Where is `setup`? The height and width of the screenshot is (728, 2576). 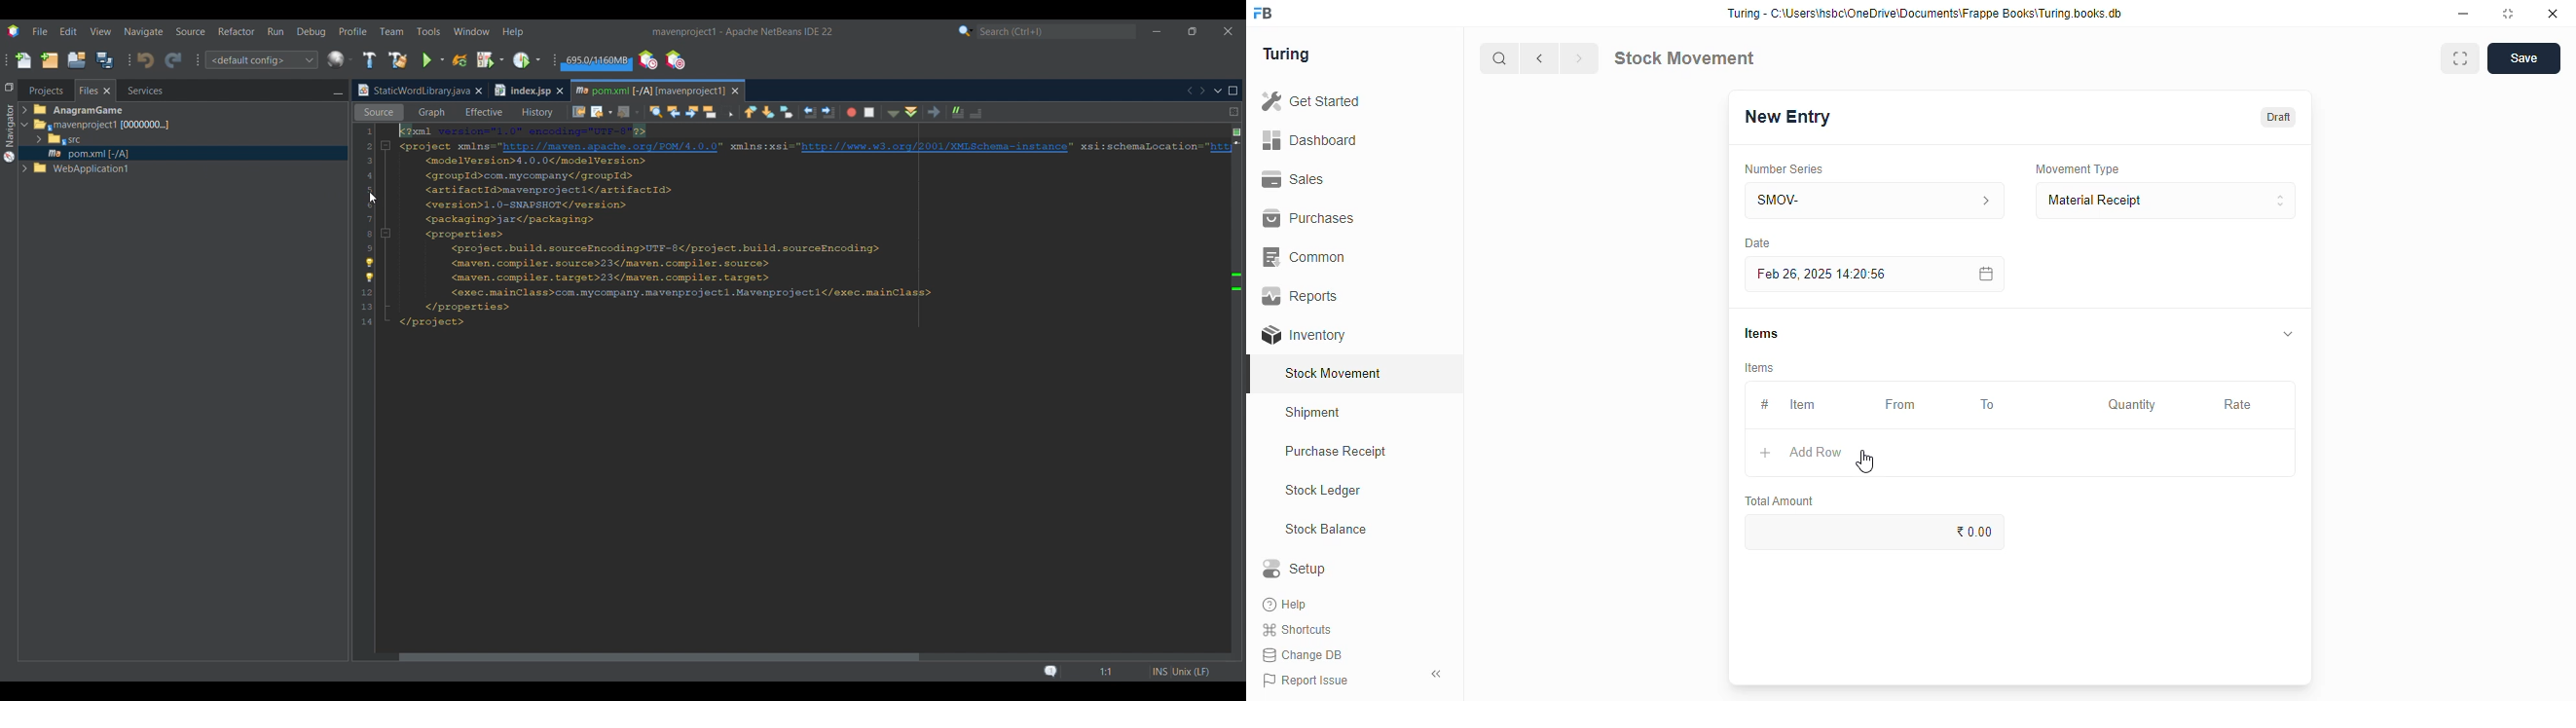
setup is located at coordinates (1294, 568).